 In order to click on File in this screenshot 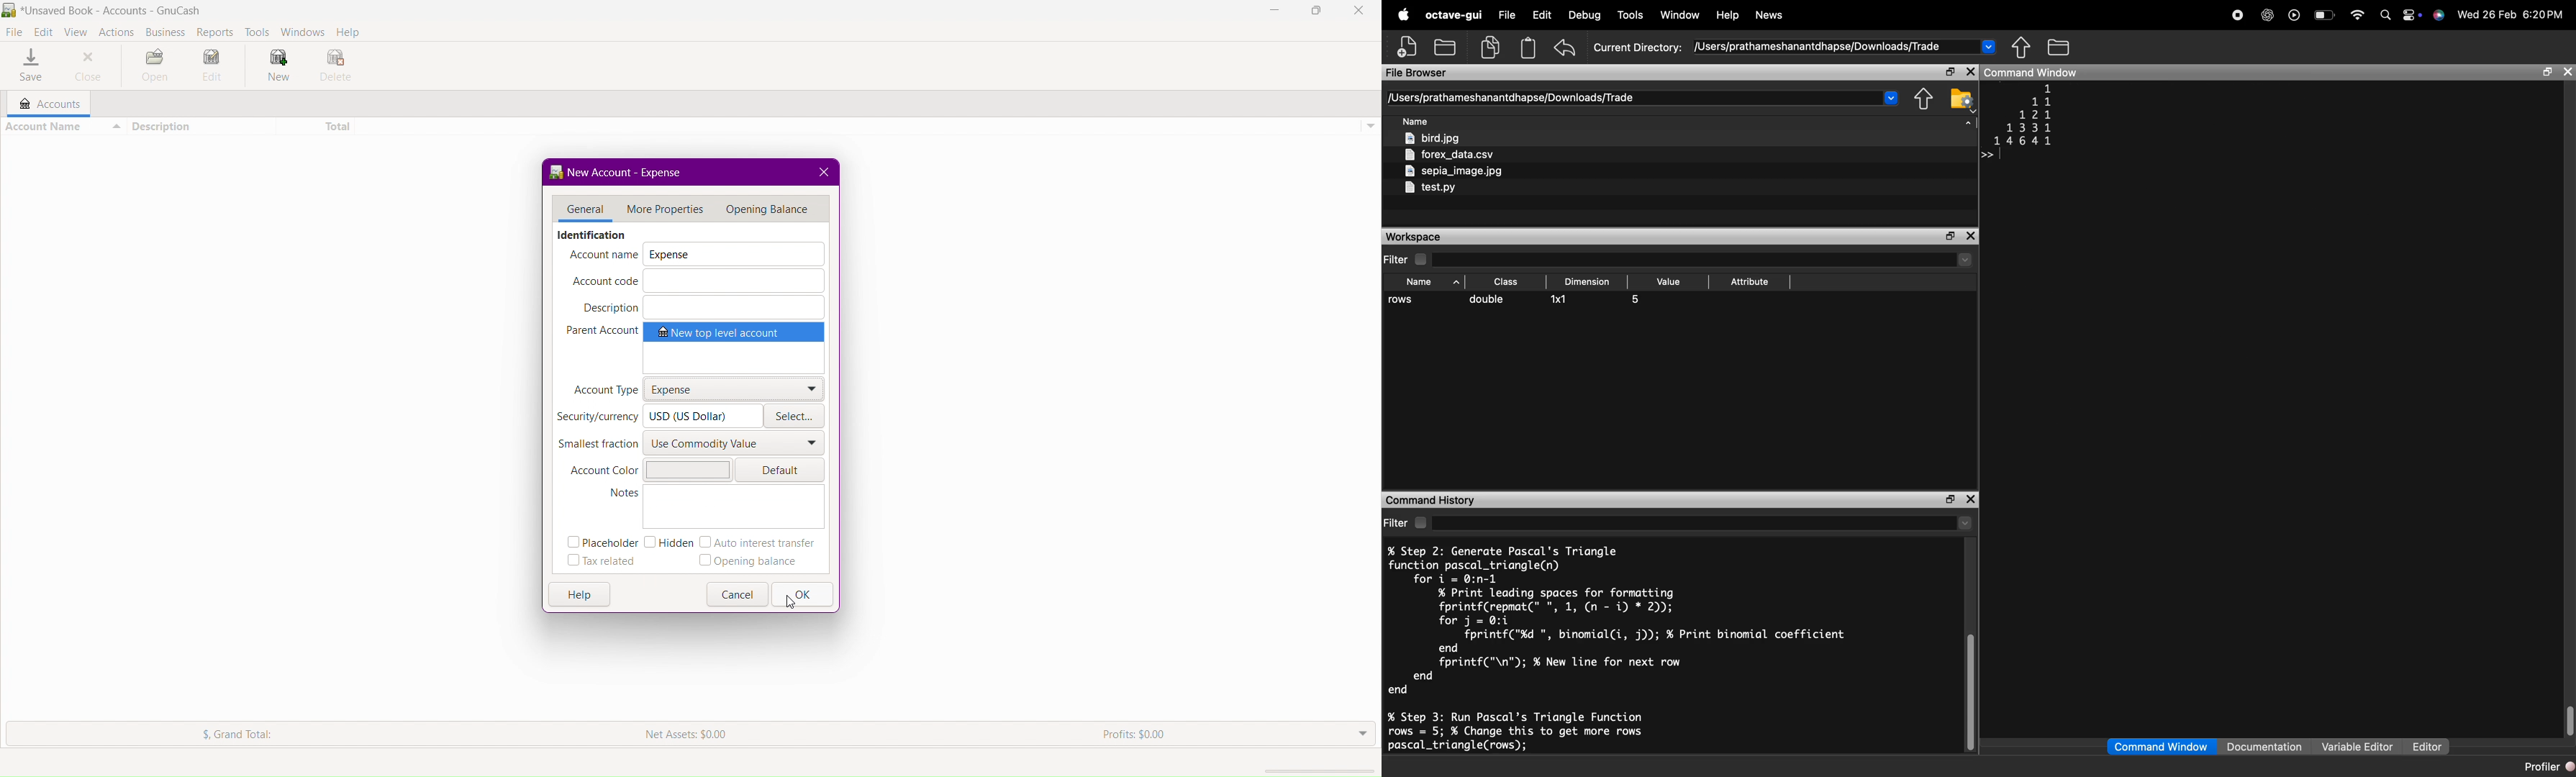, I will do `click(1507, 13)`.